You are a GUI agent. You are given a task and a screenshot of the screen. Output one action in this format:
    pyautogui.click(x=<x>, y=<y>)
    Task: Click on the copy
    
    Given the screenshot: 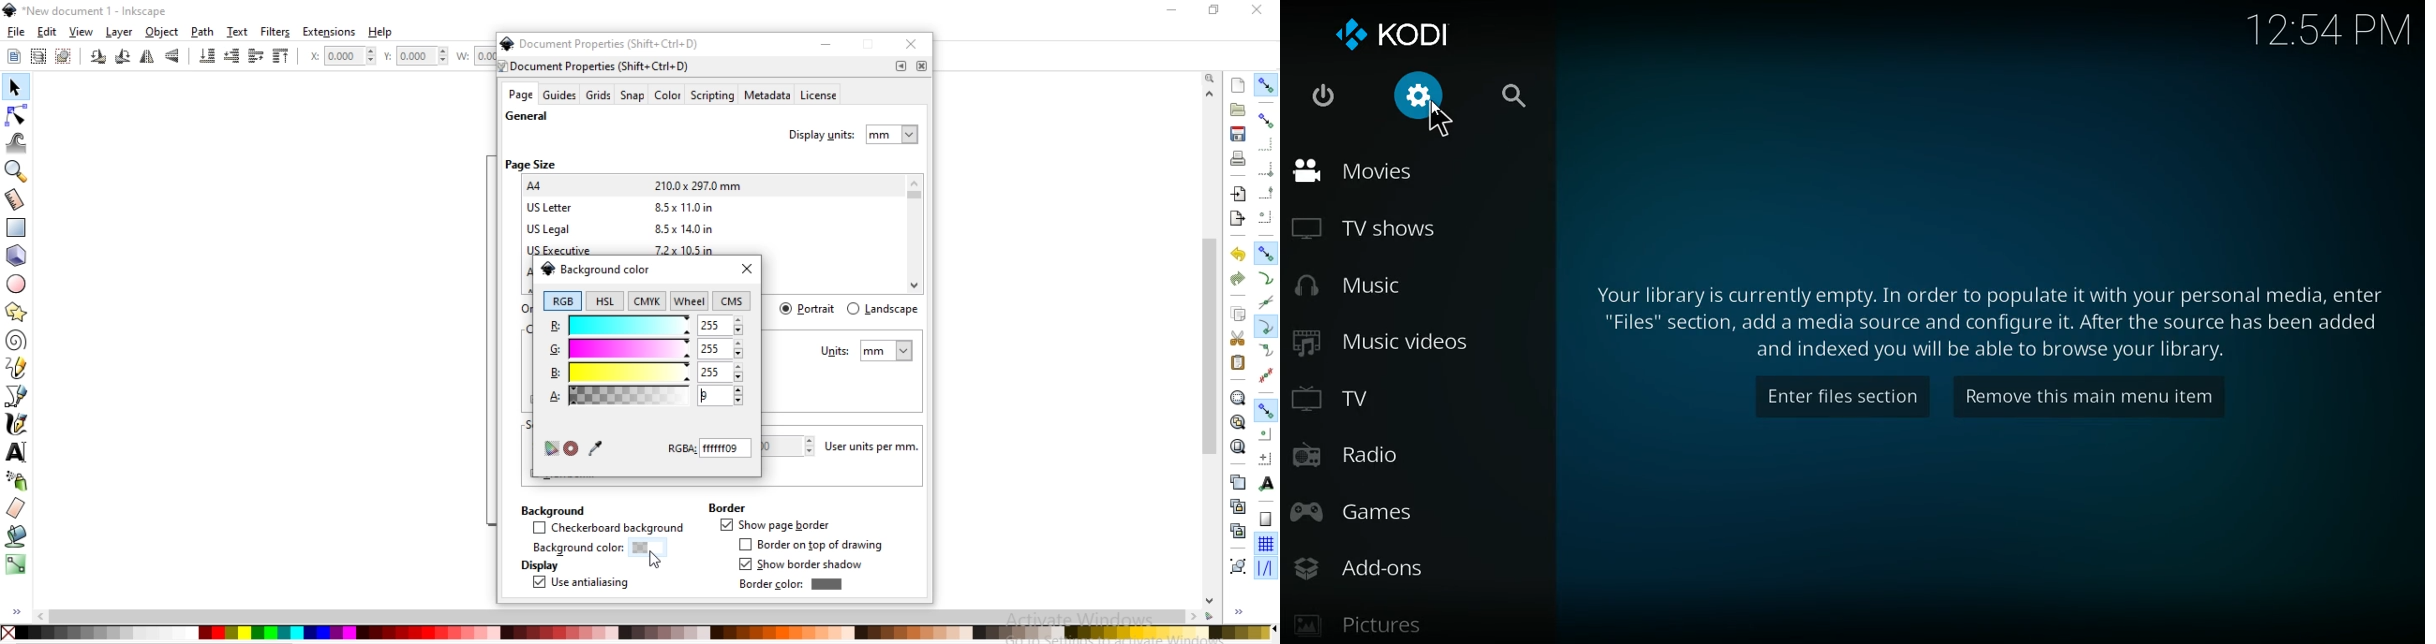 What is the action you would take?
    pyautogui.click(x=1238, y=315)
    